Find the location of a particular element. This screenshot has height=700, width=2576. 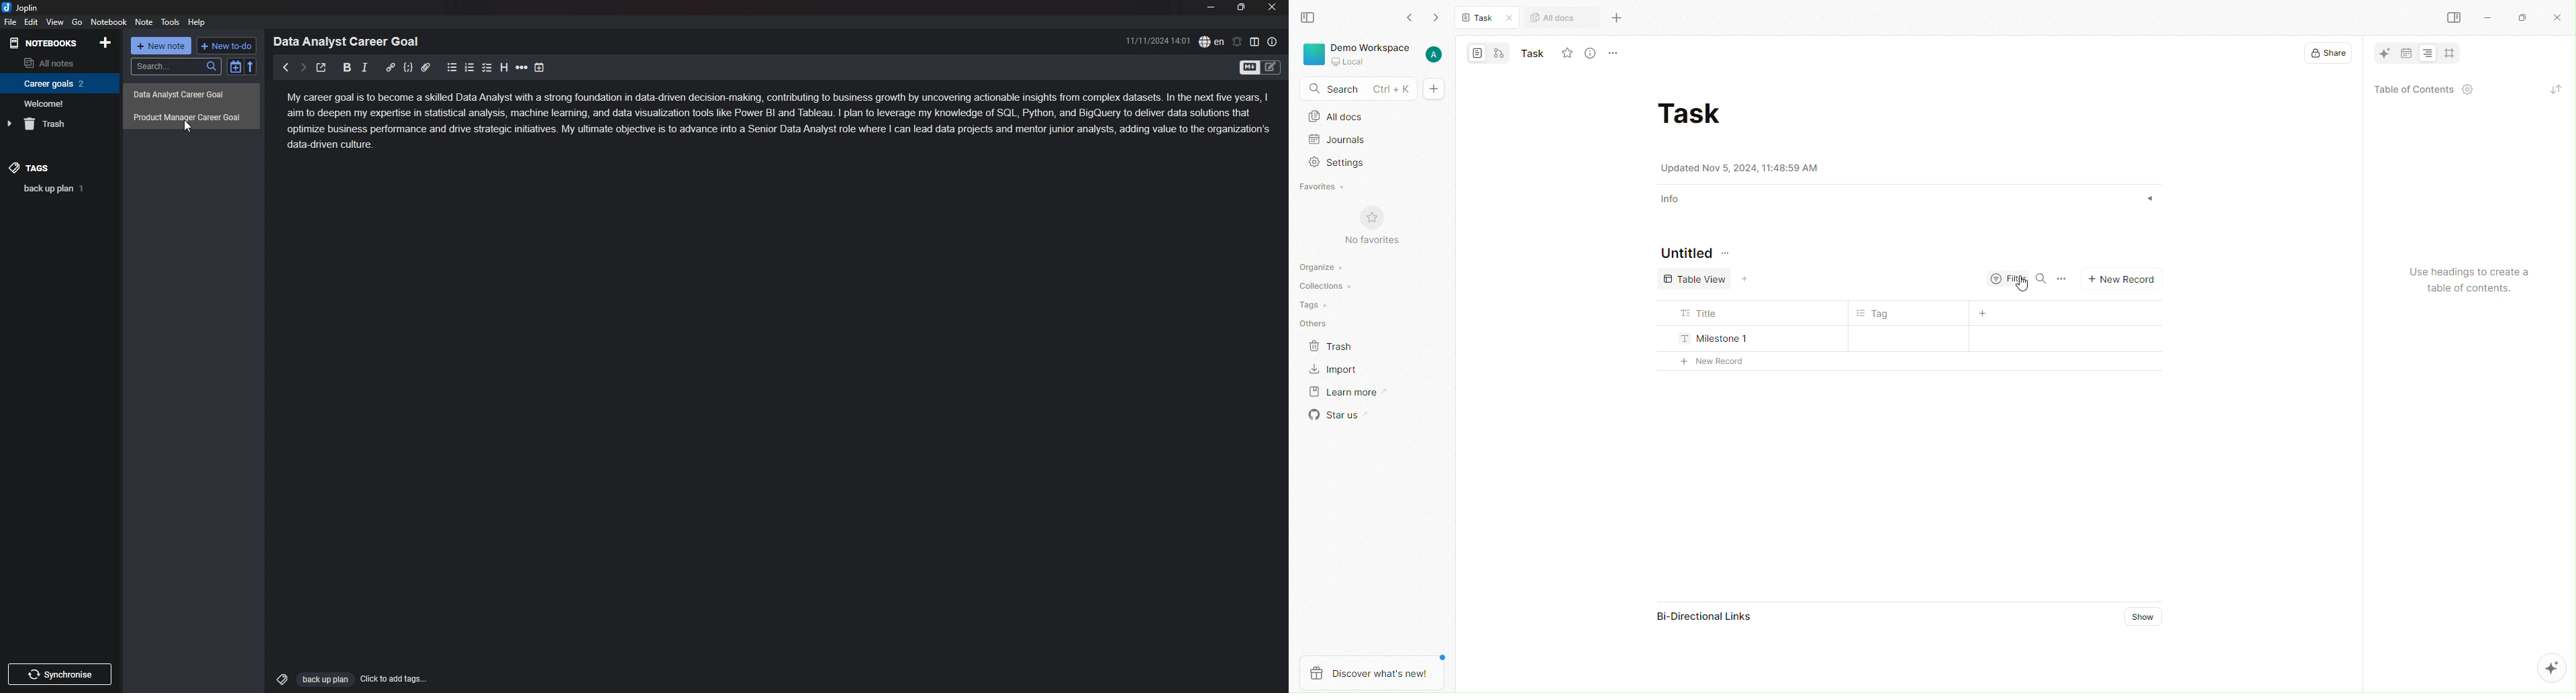

resize is located at coordinates (1242, 7).